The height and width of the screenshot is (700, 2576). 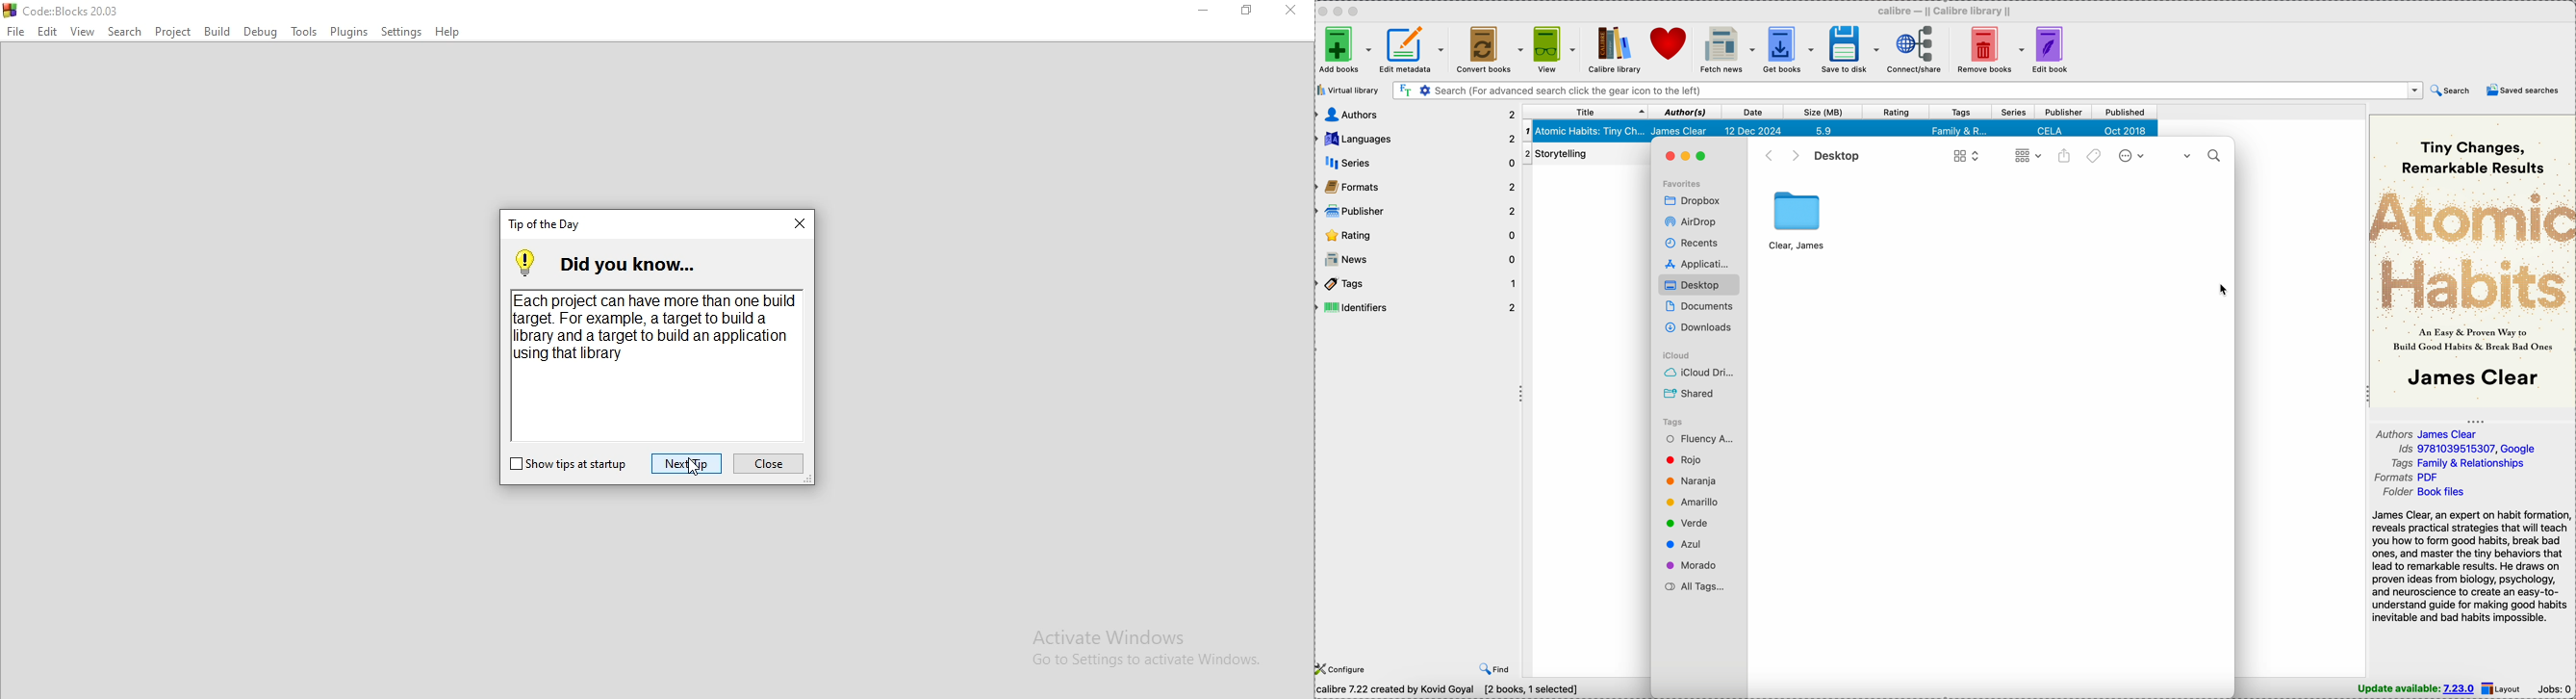 What do you see at coordinates (1684, 111) in the screenshot?
I see `author(s)` at bounding box center [1684, 111].